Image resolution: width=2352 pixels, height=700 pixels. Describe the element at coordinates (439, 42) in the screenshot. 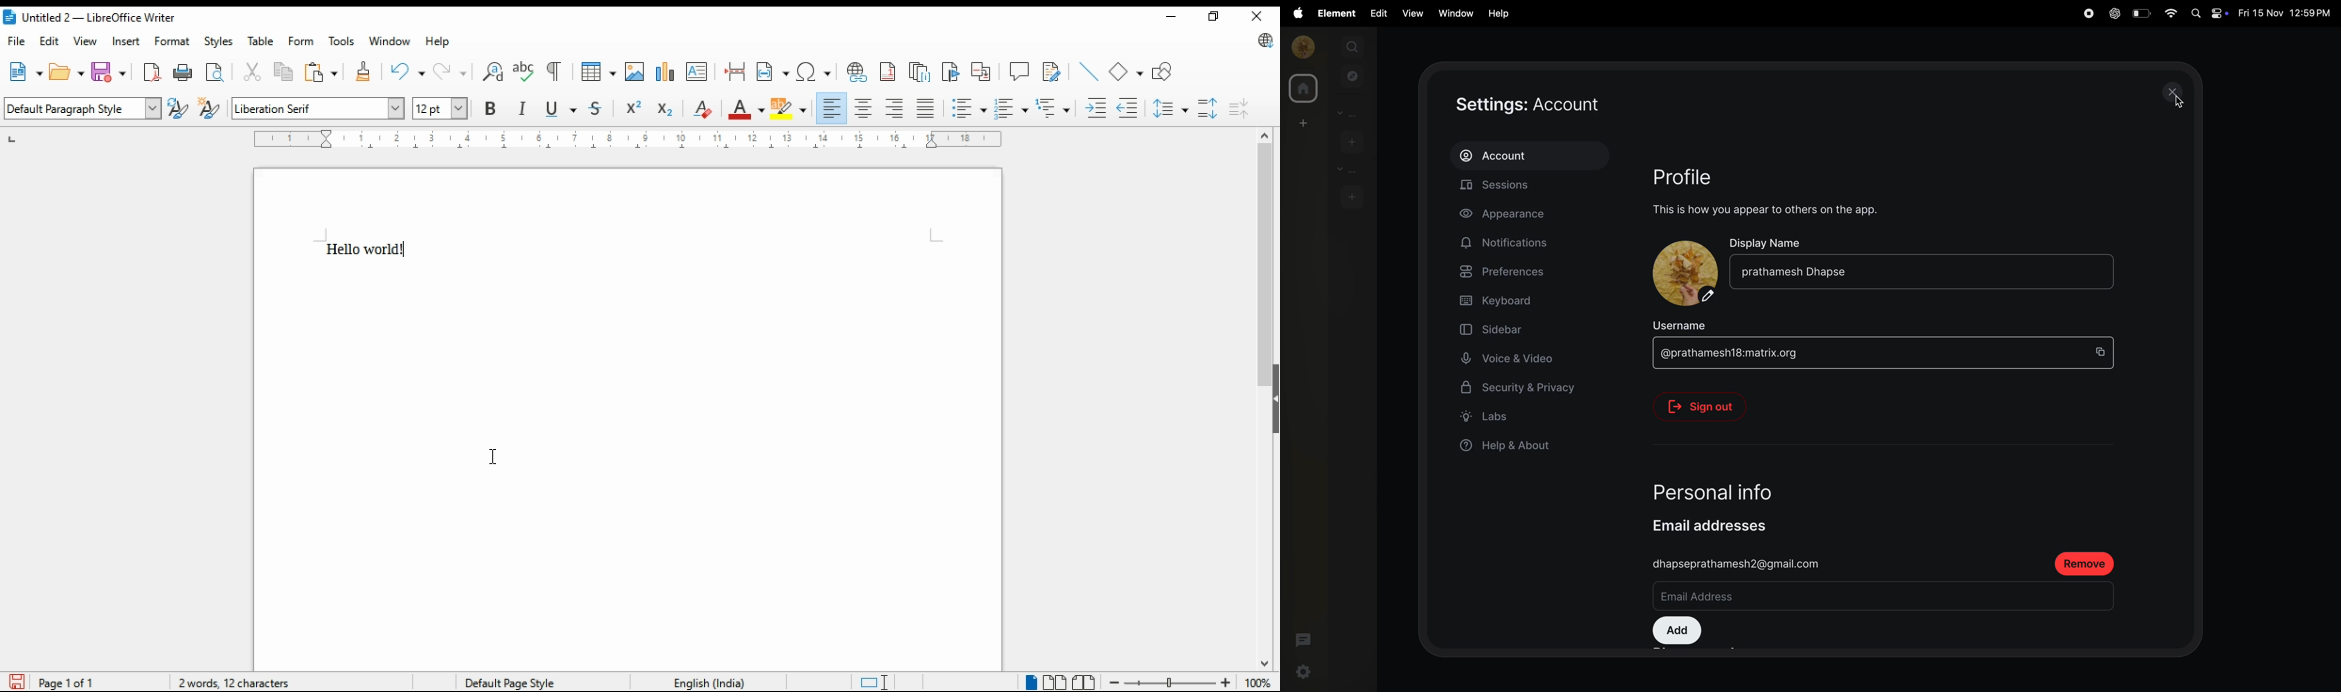

I see `help` at that location.